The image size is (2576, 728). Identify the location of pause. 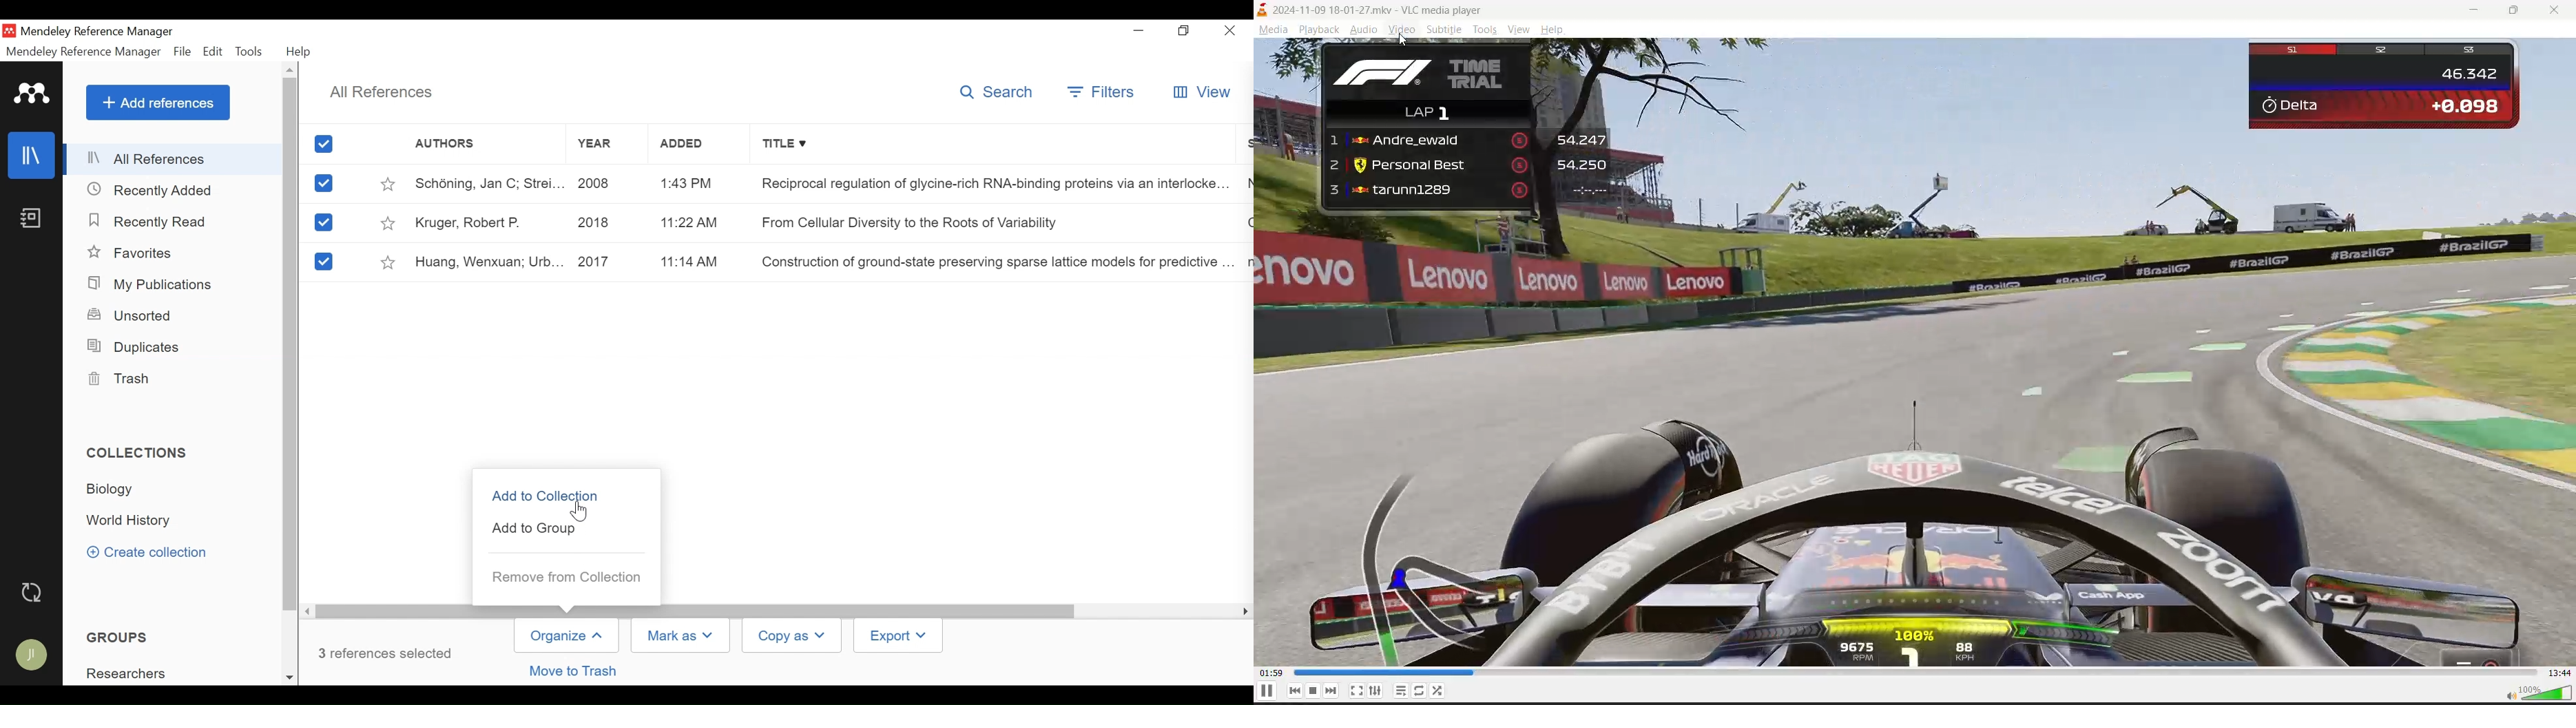
(1266, 690).